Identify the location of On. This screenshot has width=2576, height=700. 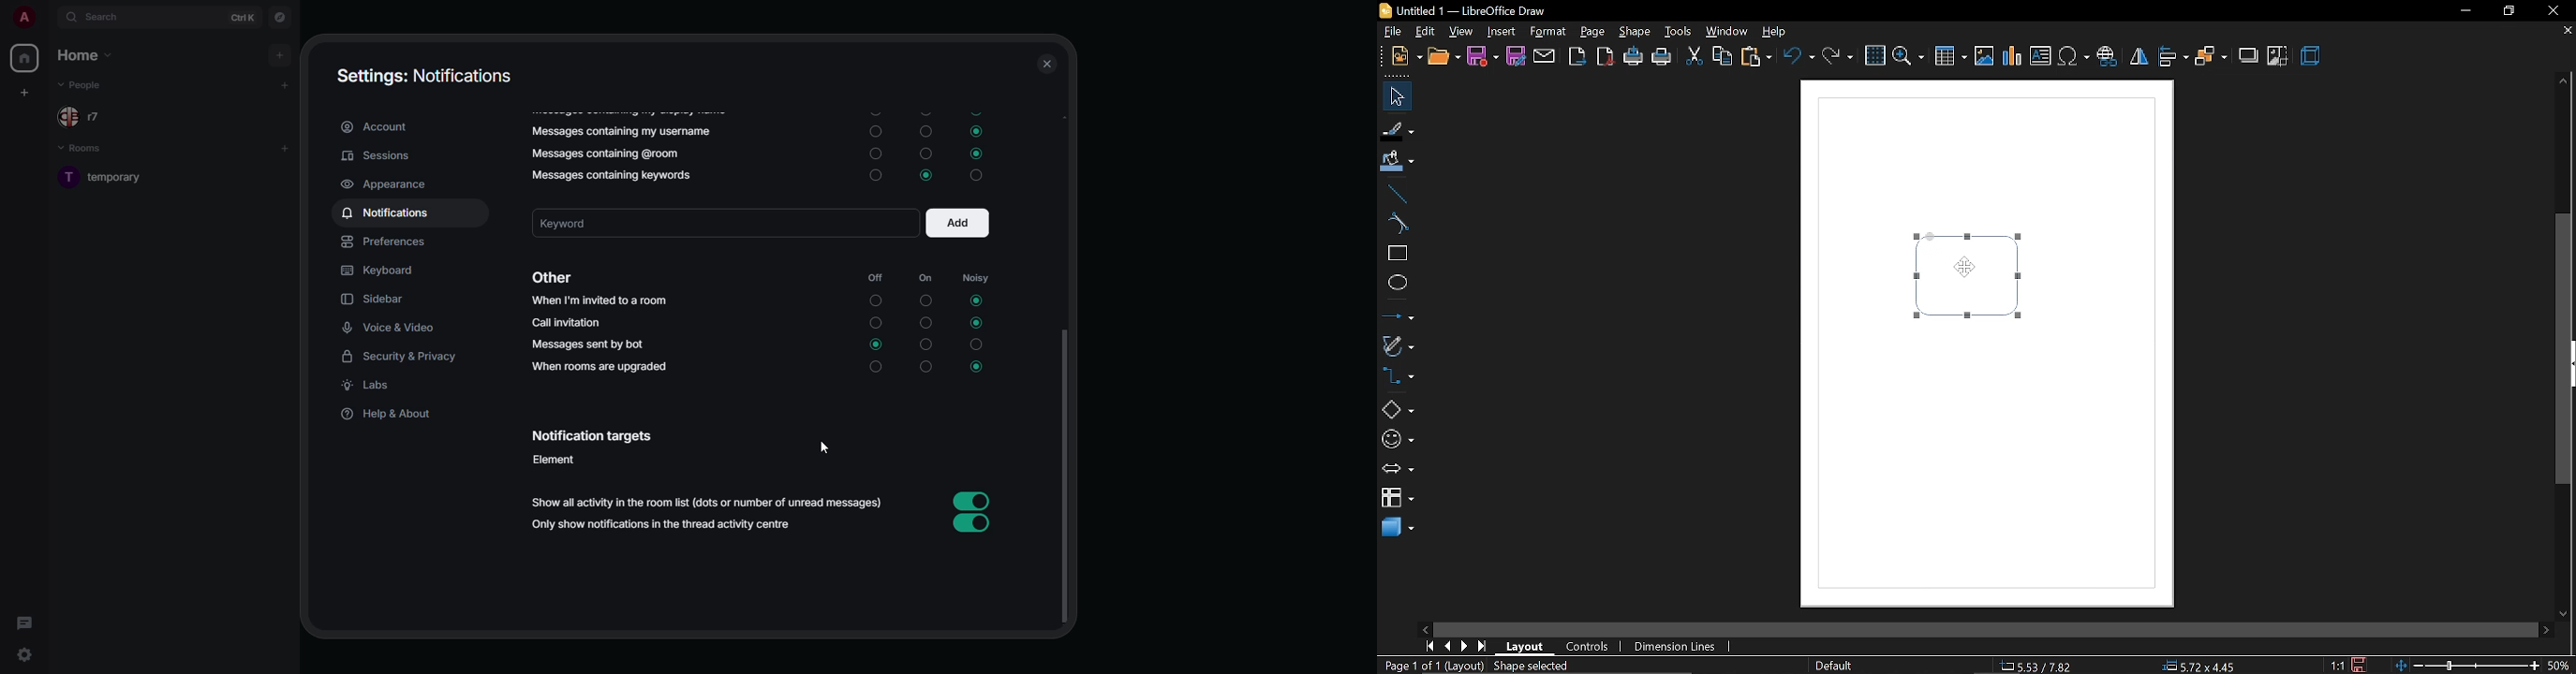
(925, 345).